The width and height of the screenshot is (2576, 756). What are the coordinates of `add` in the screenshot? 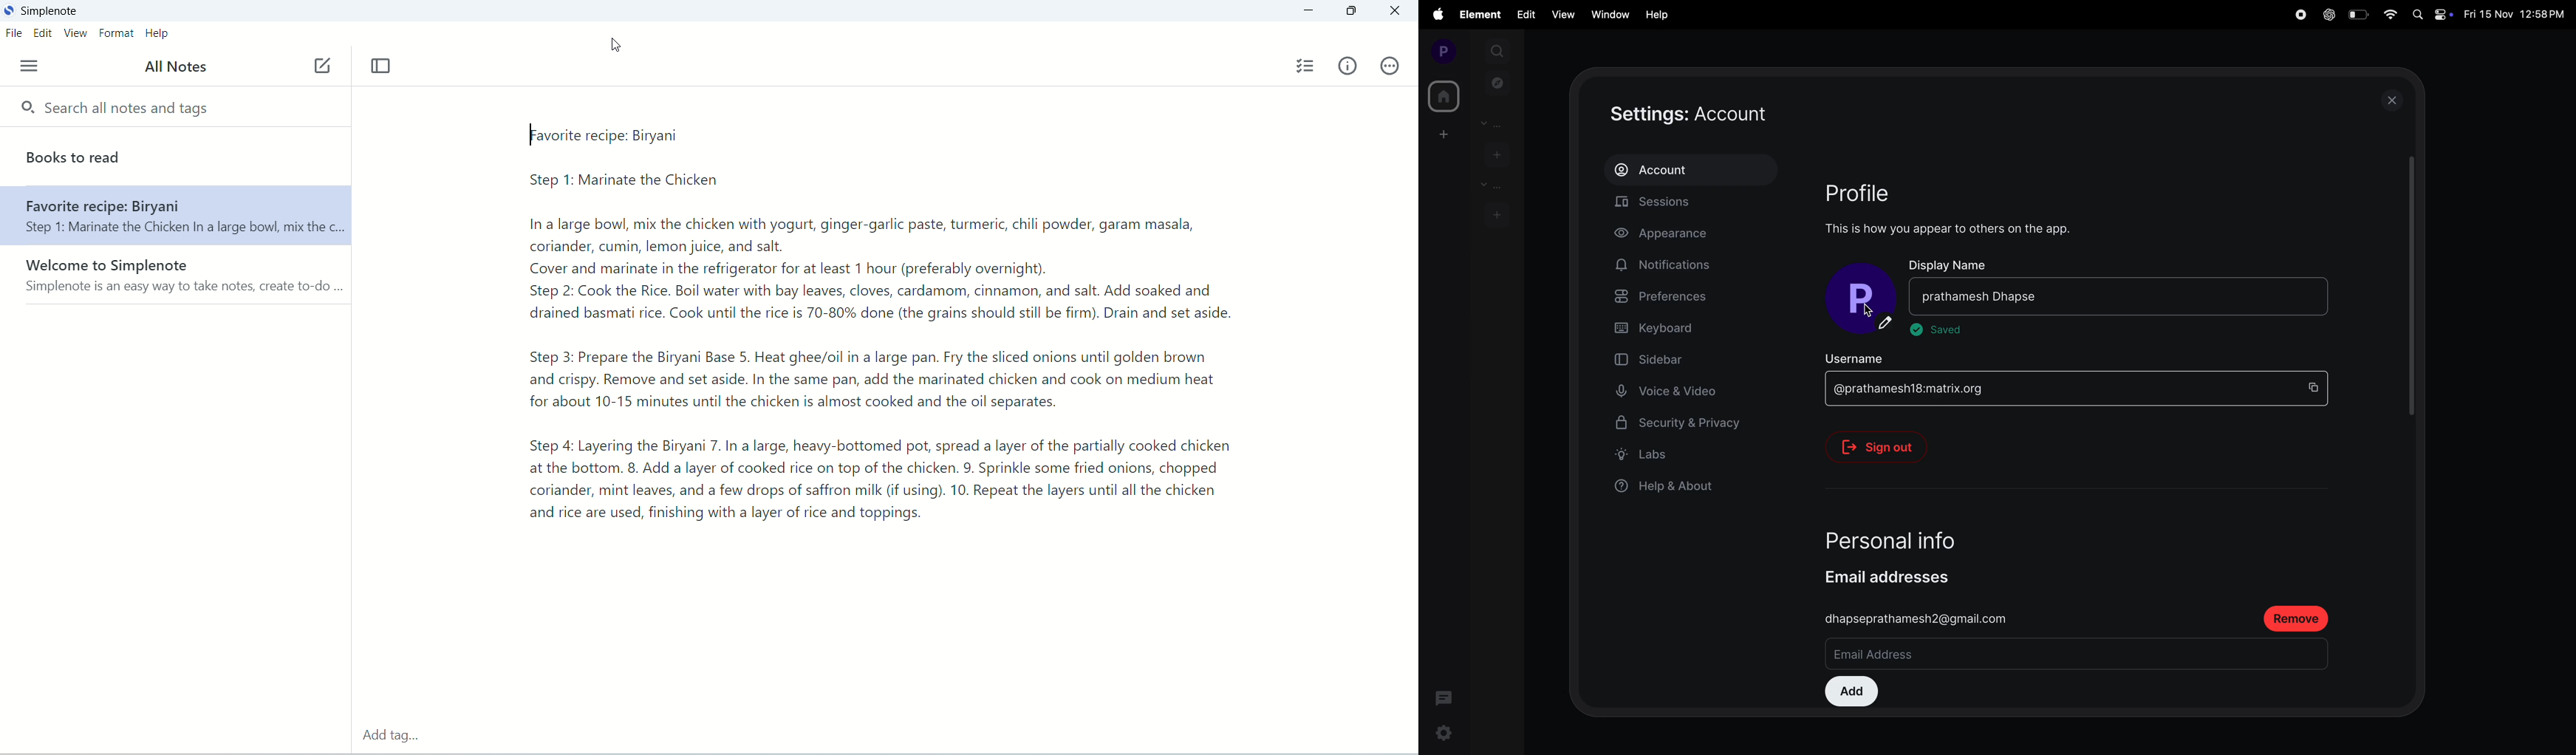 It's located at (1851, 689).